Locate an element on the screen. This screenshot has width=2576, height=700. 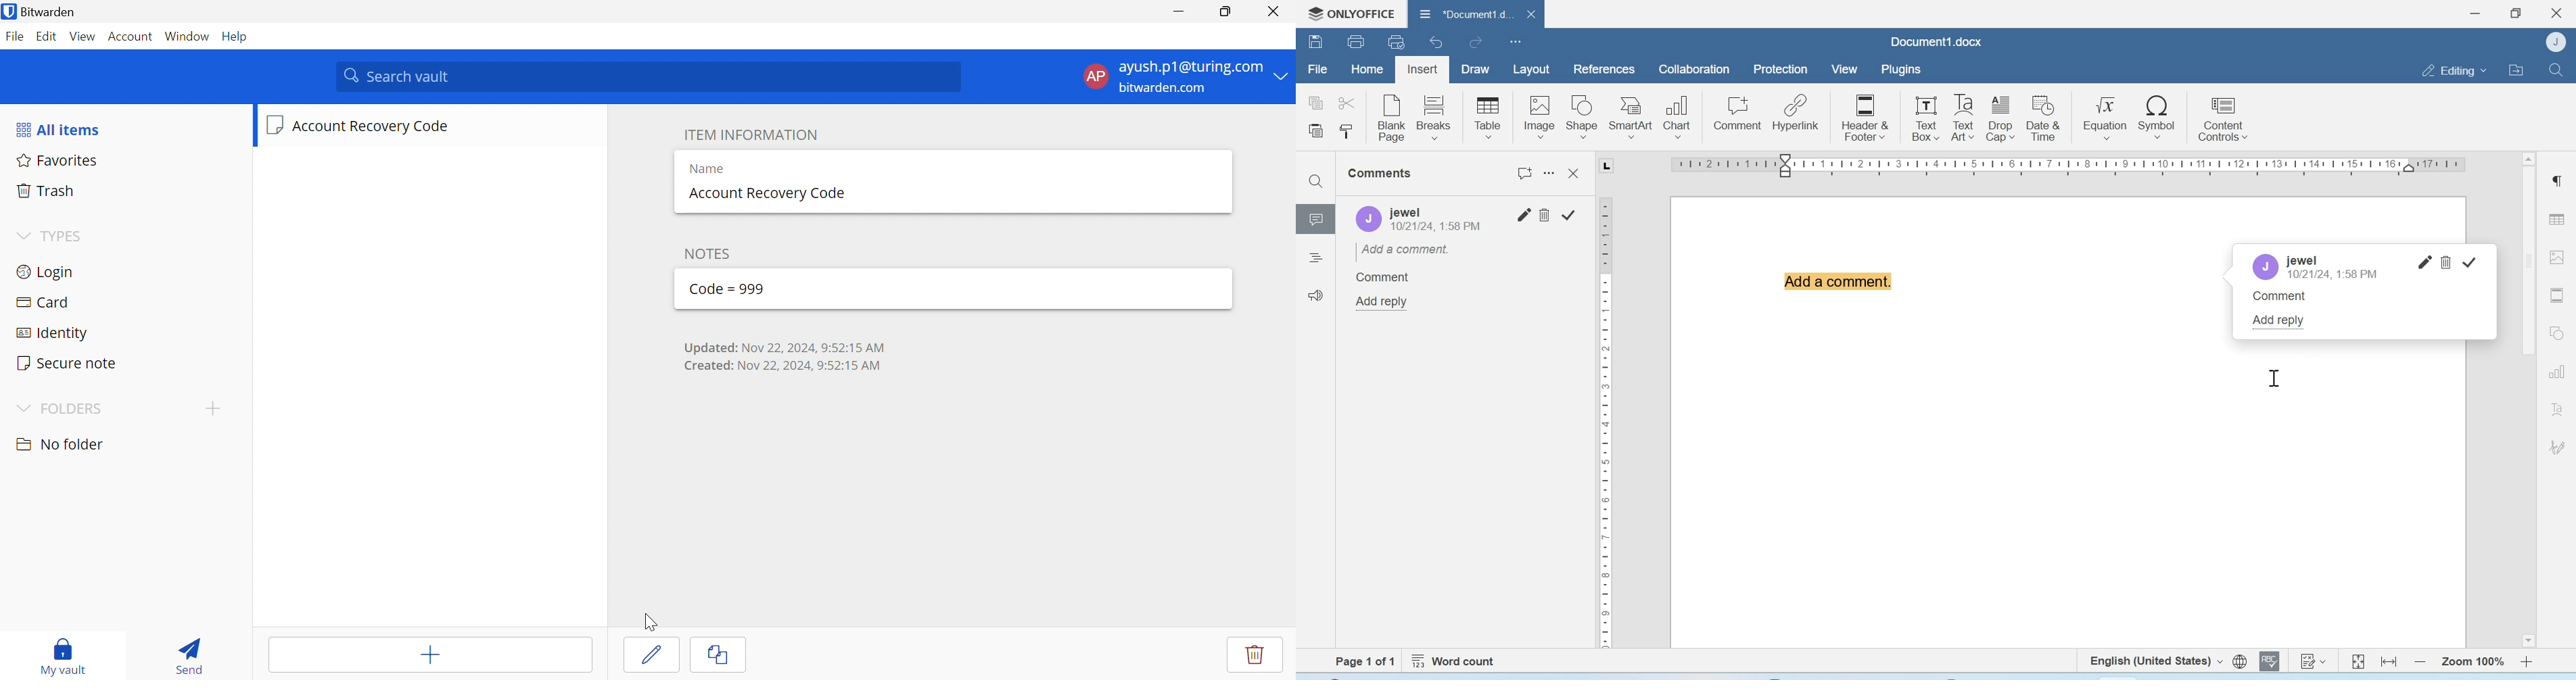
Code = 999 is located at coordinates (730, 289).